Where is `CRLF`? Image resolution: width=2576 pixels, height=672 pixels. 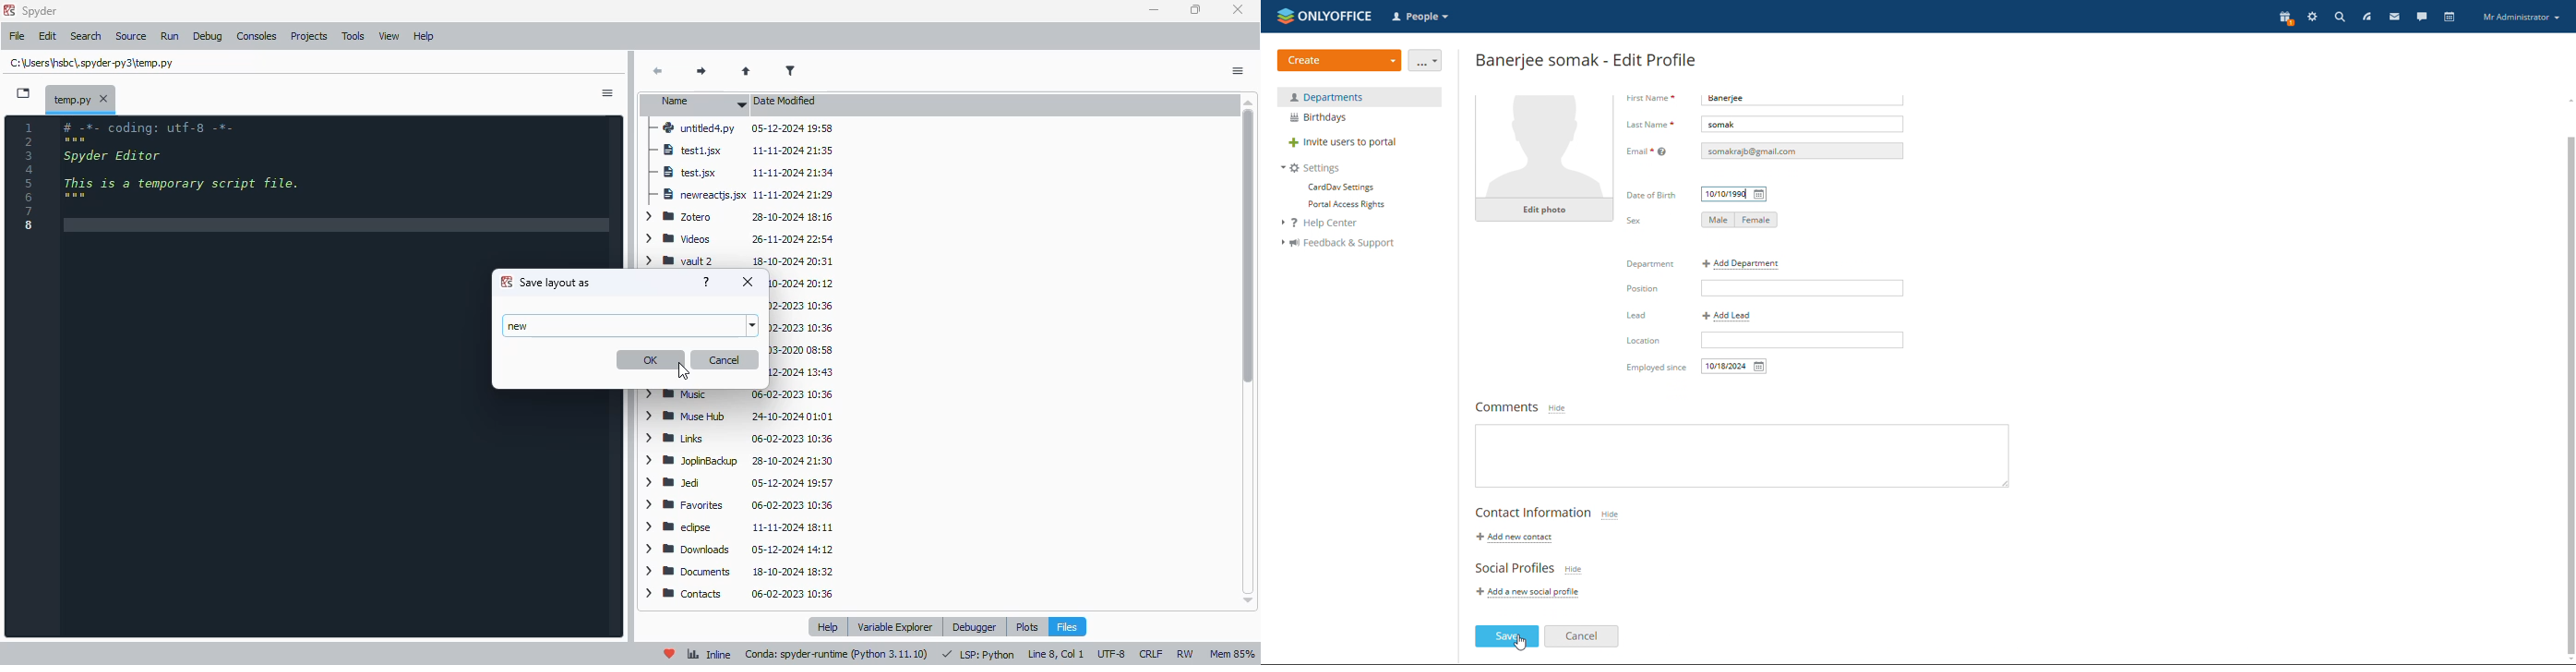 CRLF is located at coordinates (1150, 653).